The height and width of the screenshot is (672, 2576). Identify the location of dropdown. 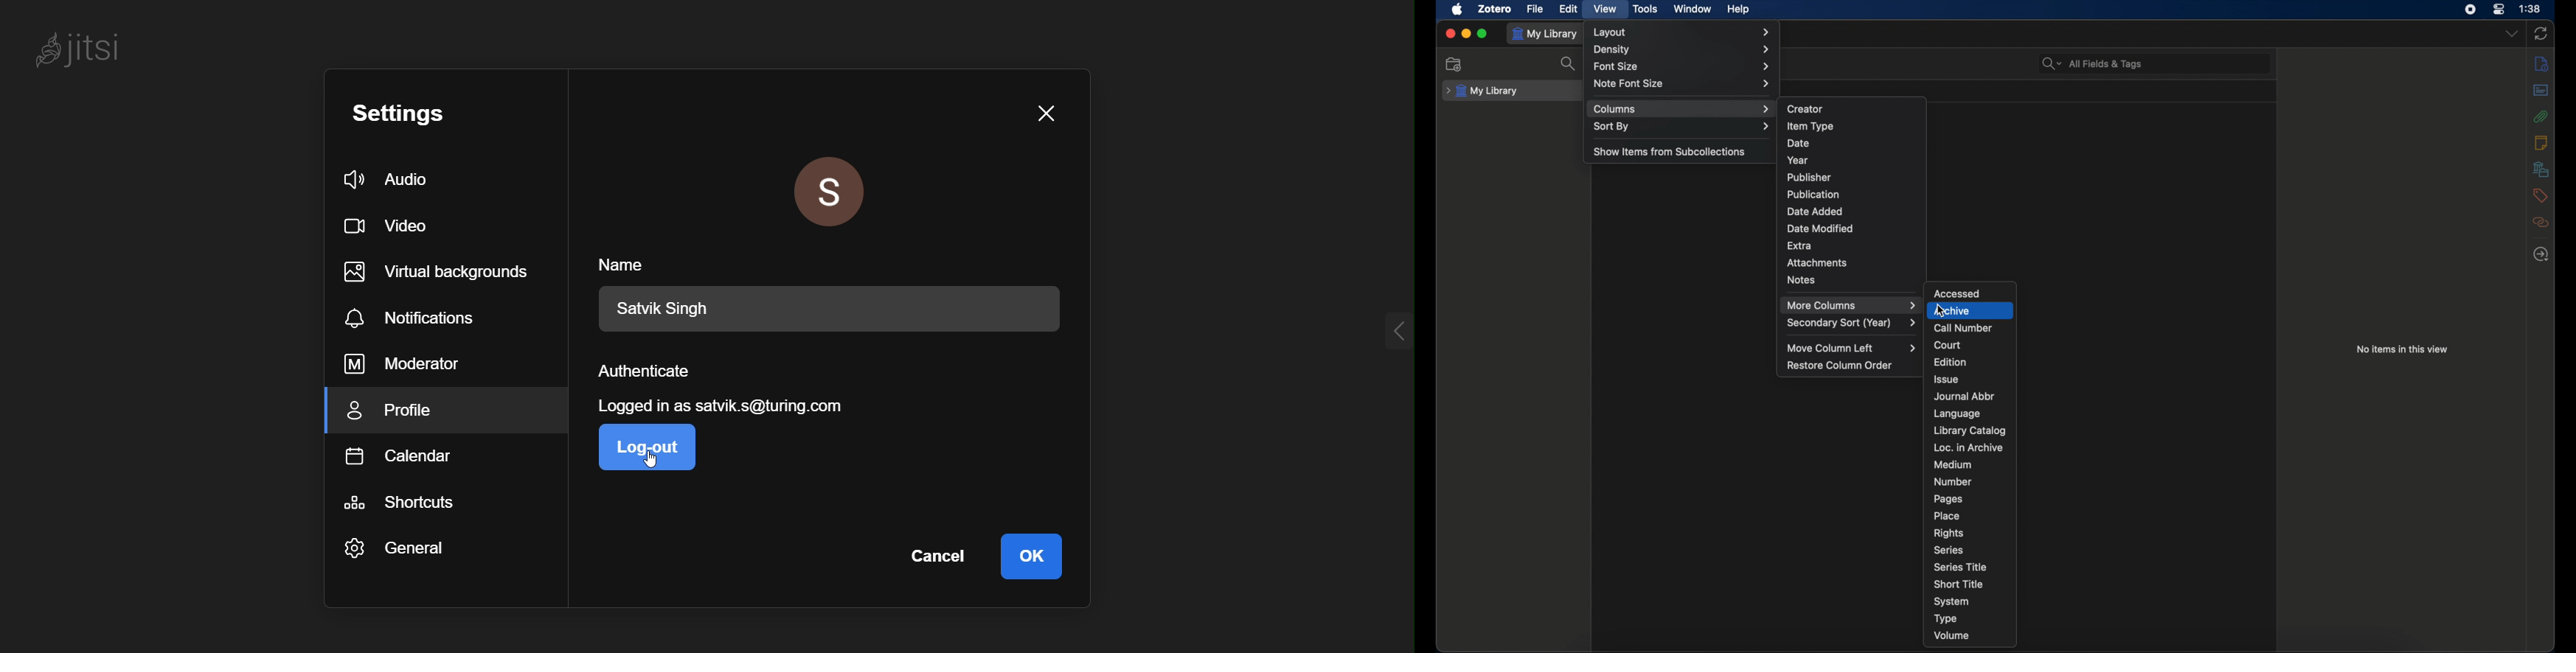
(2511, 34).